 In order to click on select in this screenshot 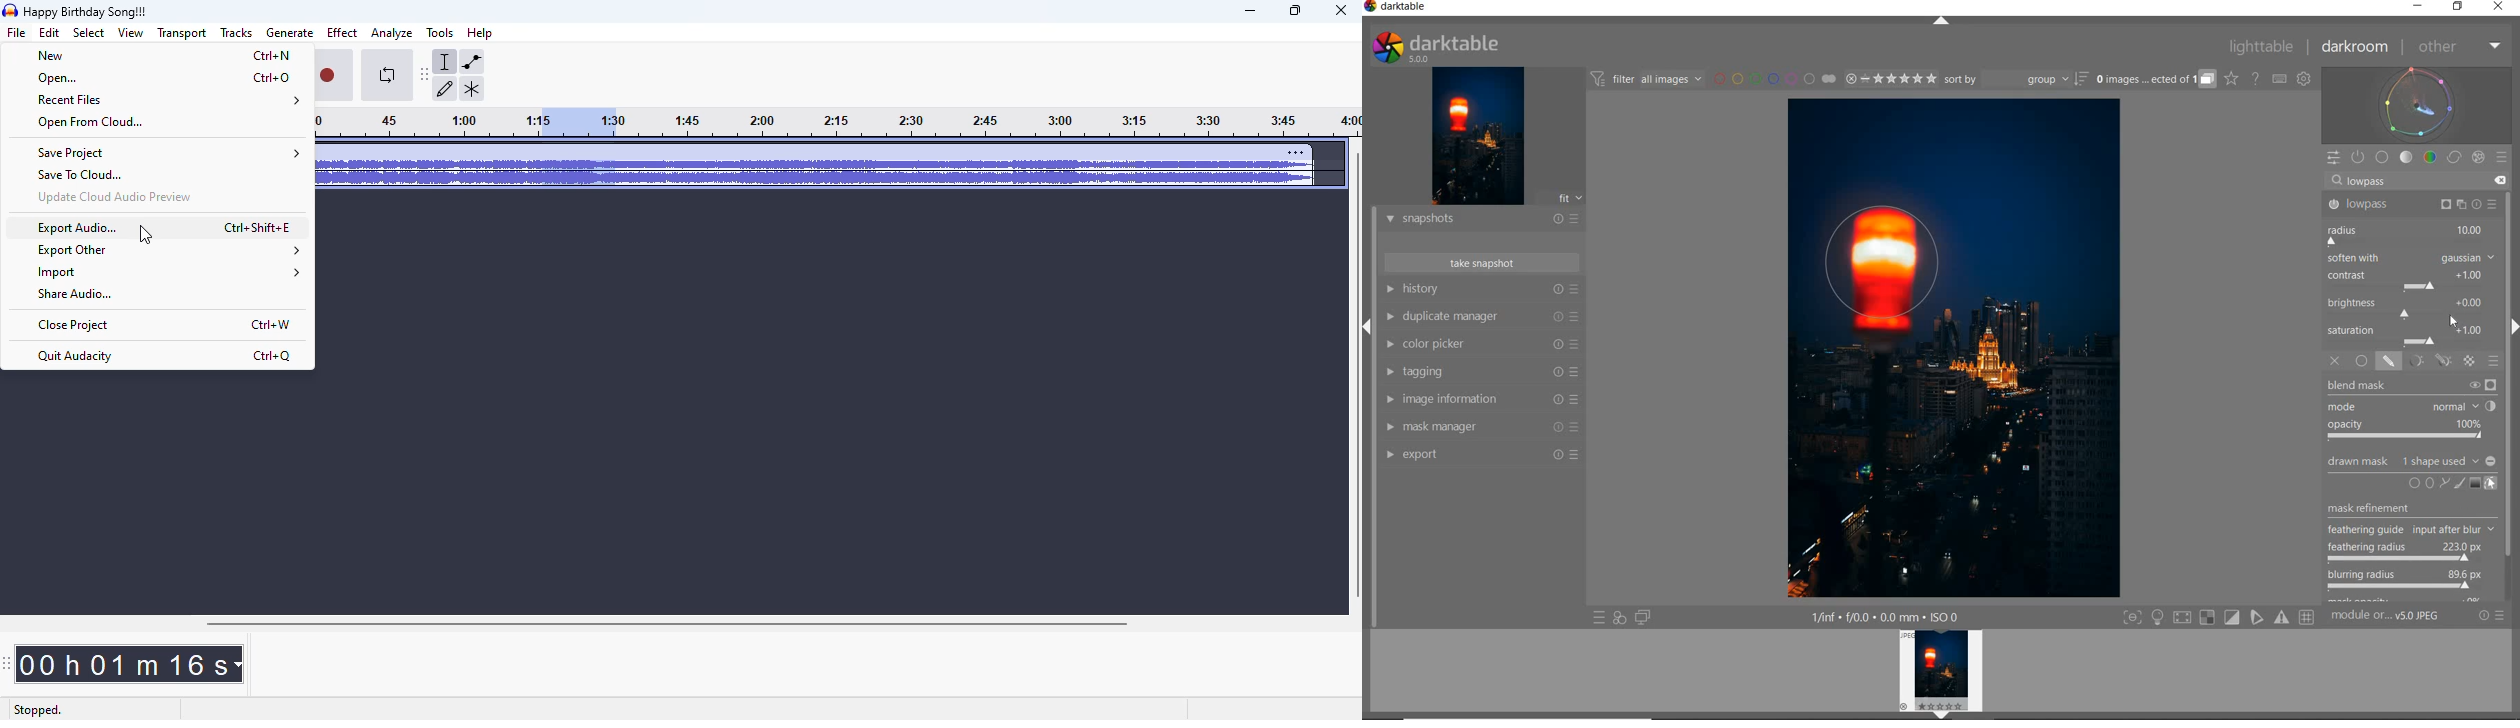, I will do `click(89, 33)`.